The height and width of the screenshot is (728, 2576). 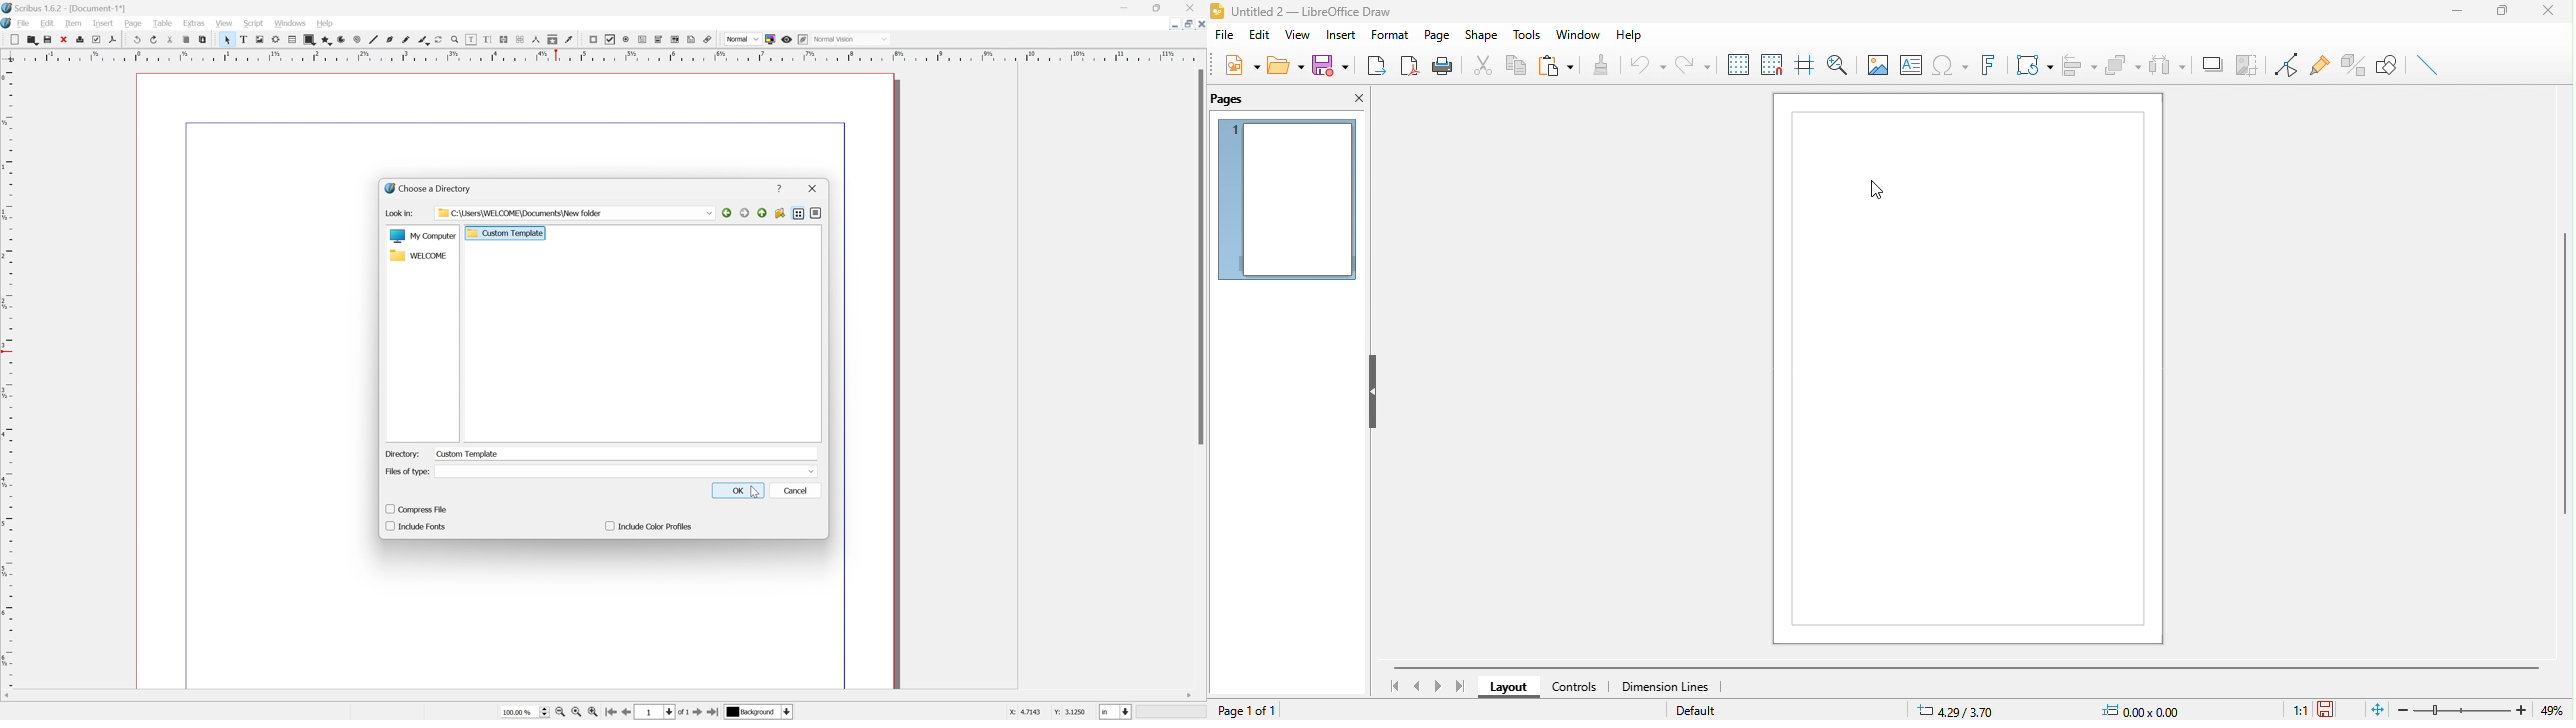 I want to click on dimension line, so click(x=1664, y=686).